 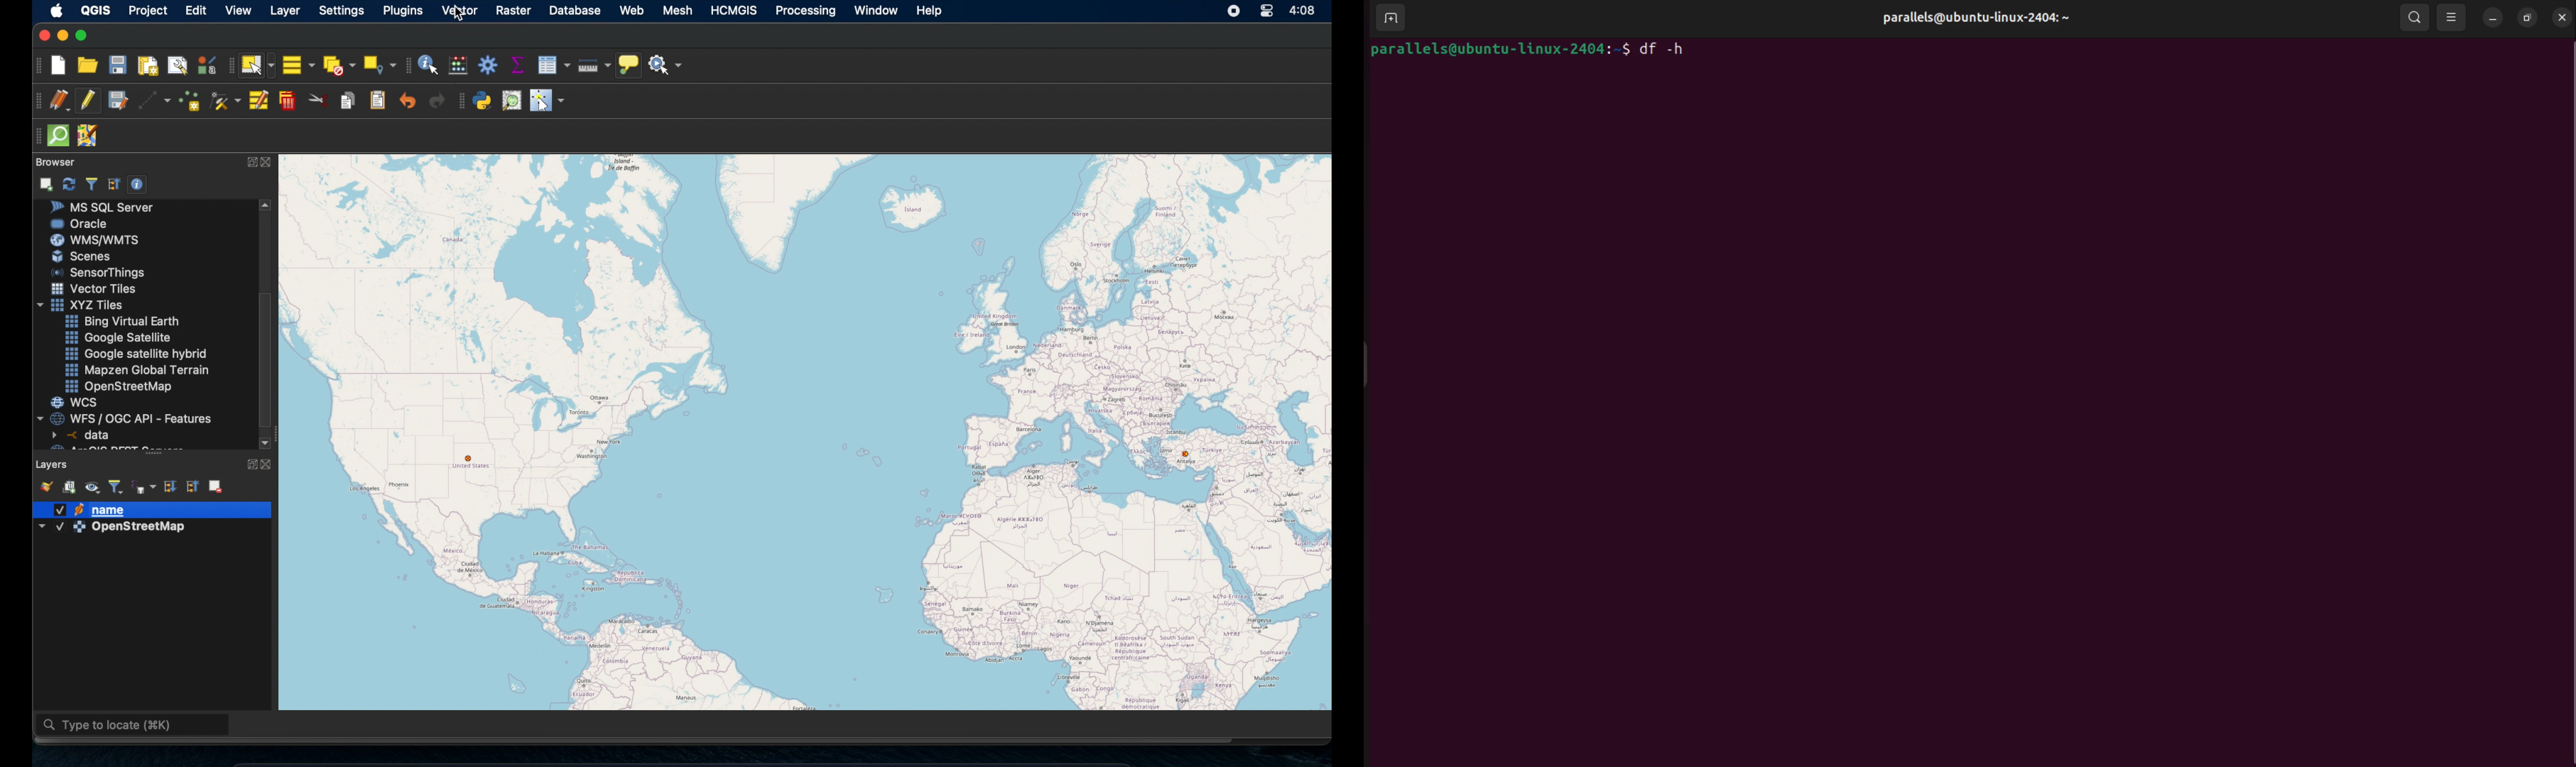 What do you see at coordinates (194, 486) in the screenshot?
I see `collapse all` at bounding box center [194, 486].